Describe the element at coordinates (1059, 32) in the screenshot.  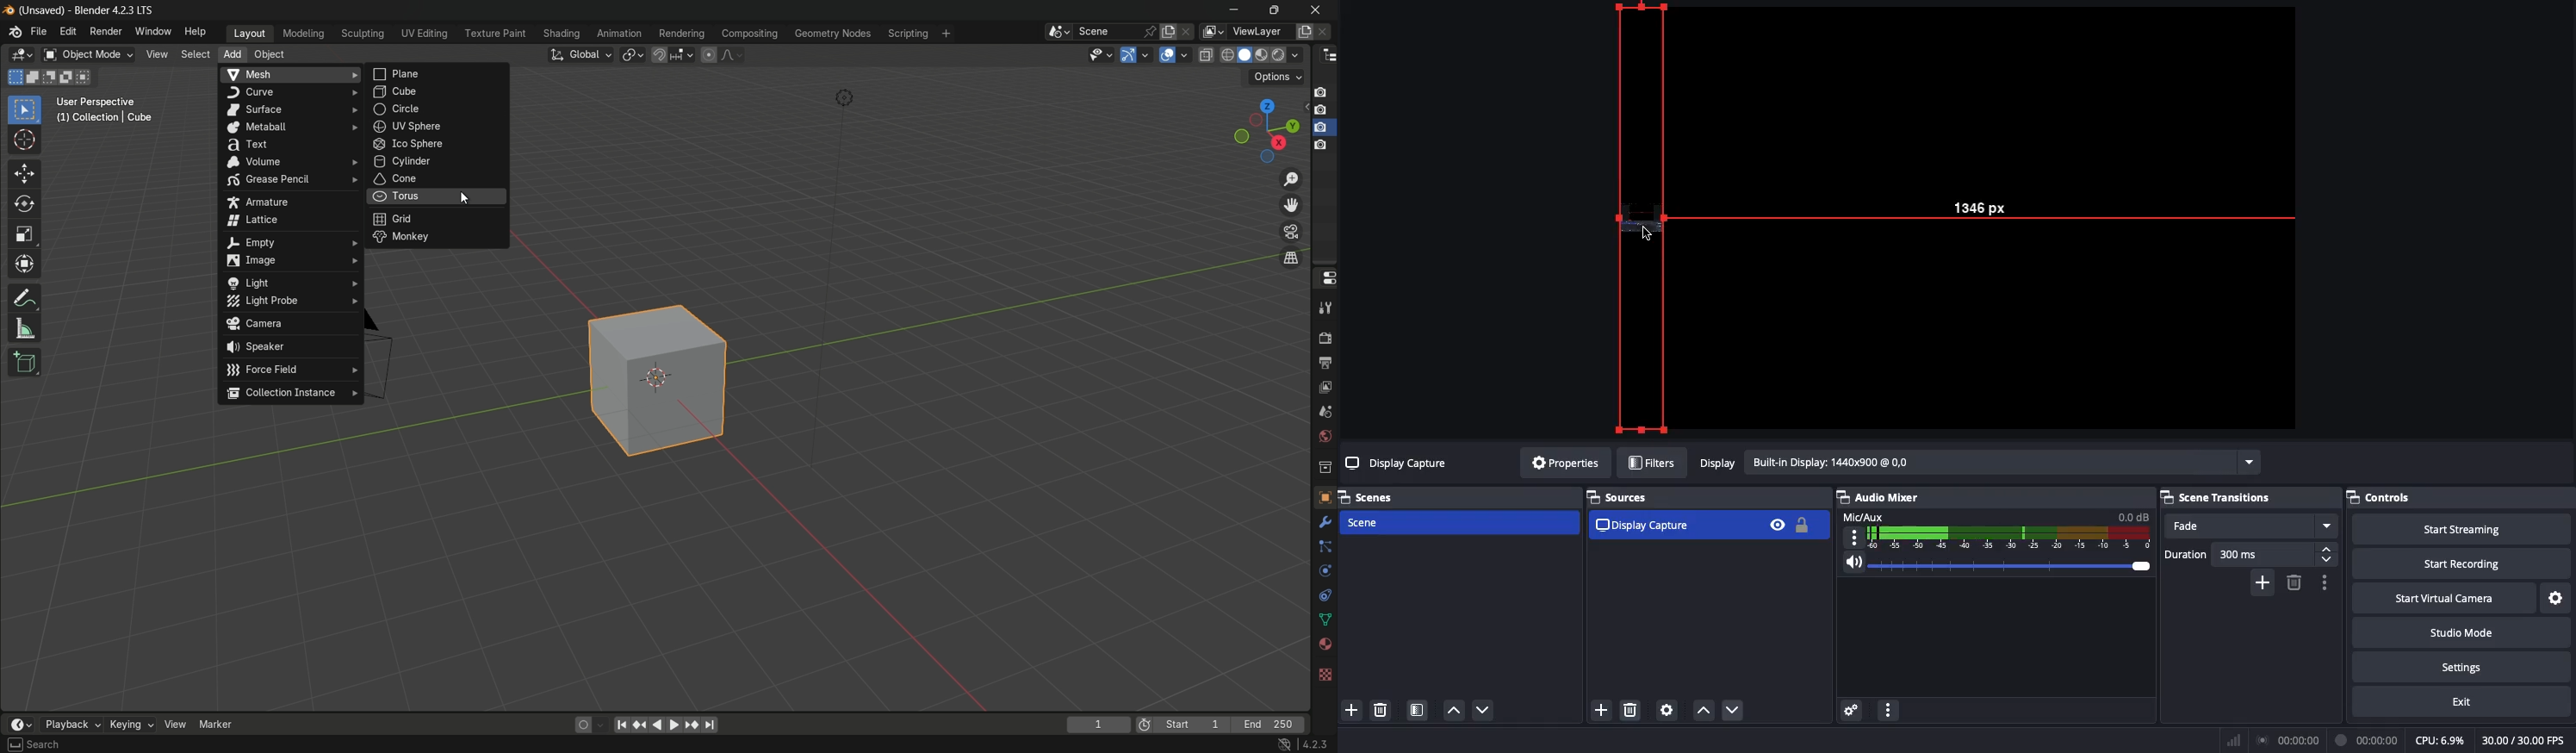
I see `browse scenes` at that location.